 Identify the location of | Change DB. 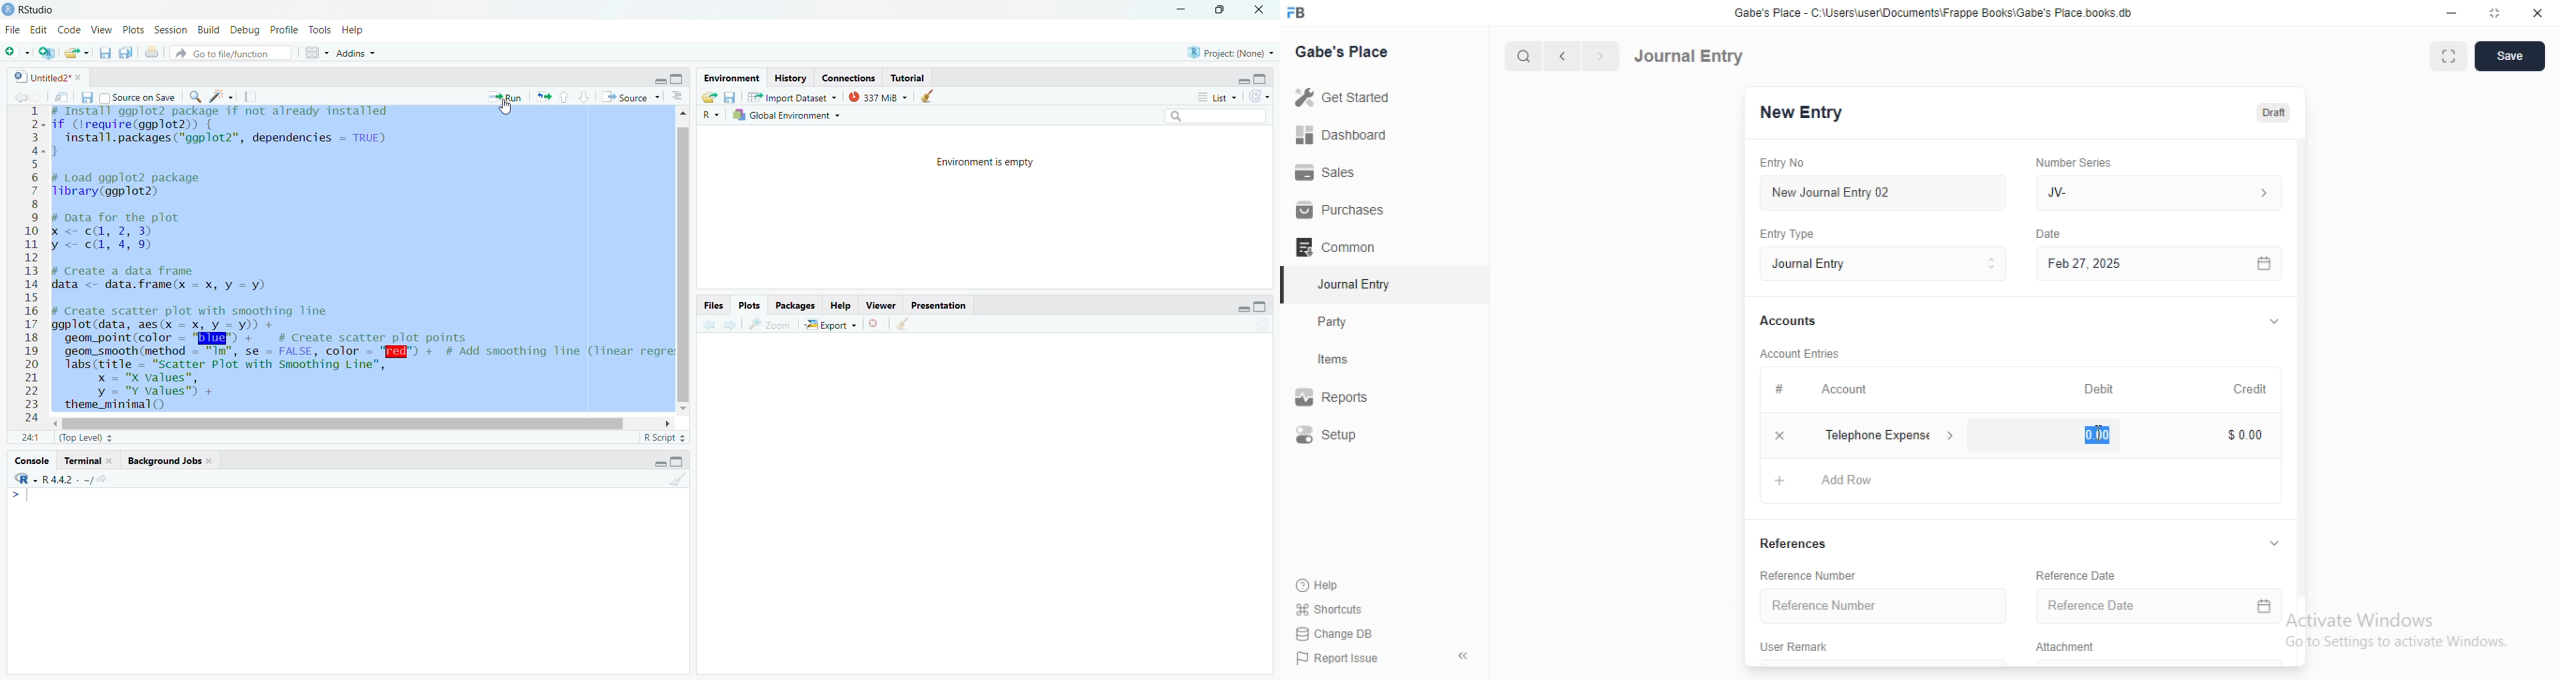
(1335, 632).